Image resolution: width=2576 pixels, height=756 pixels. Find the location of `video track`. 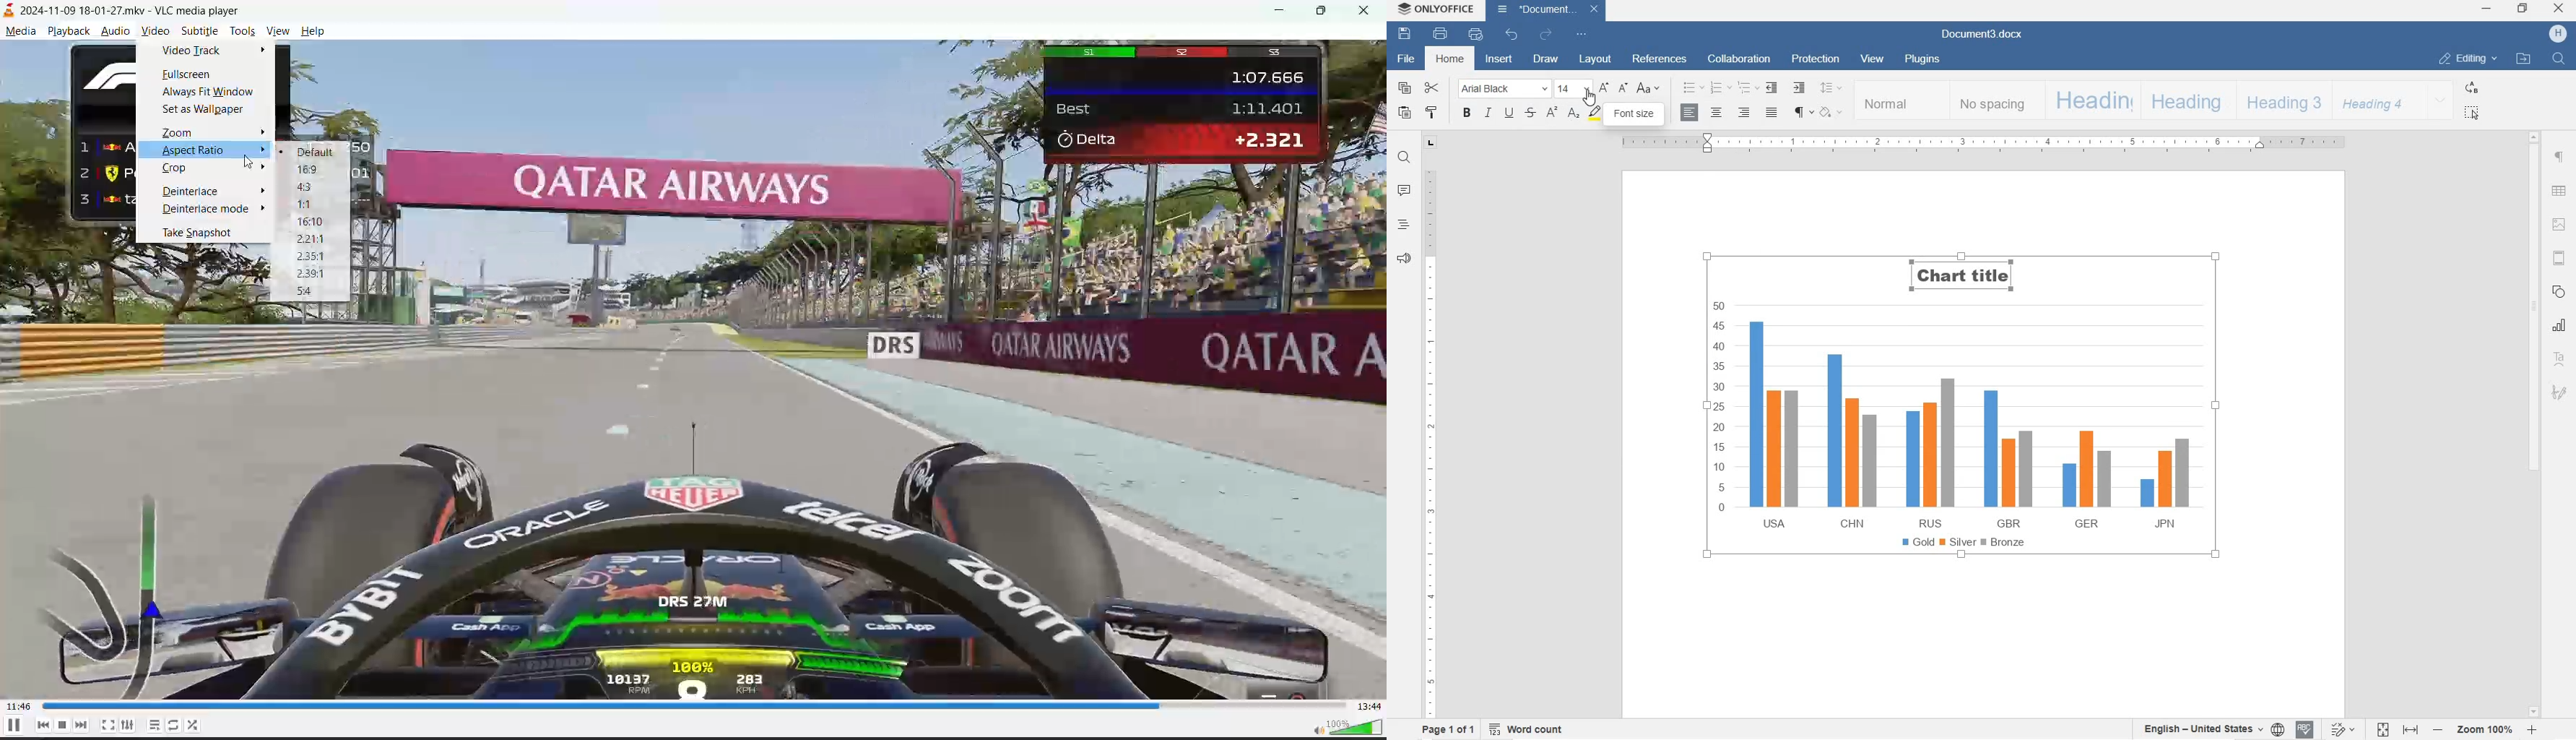

video track is located at coordinates (196, 51).